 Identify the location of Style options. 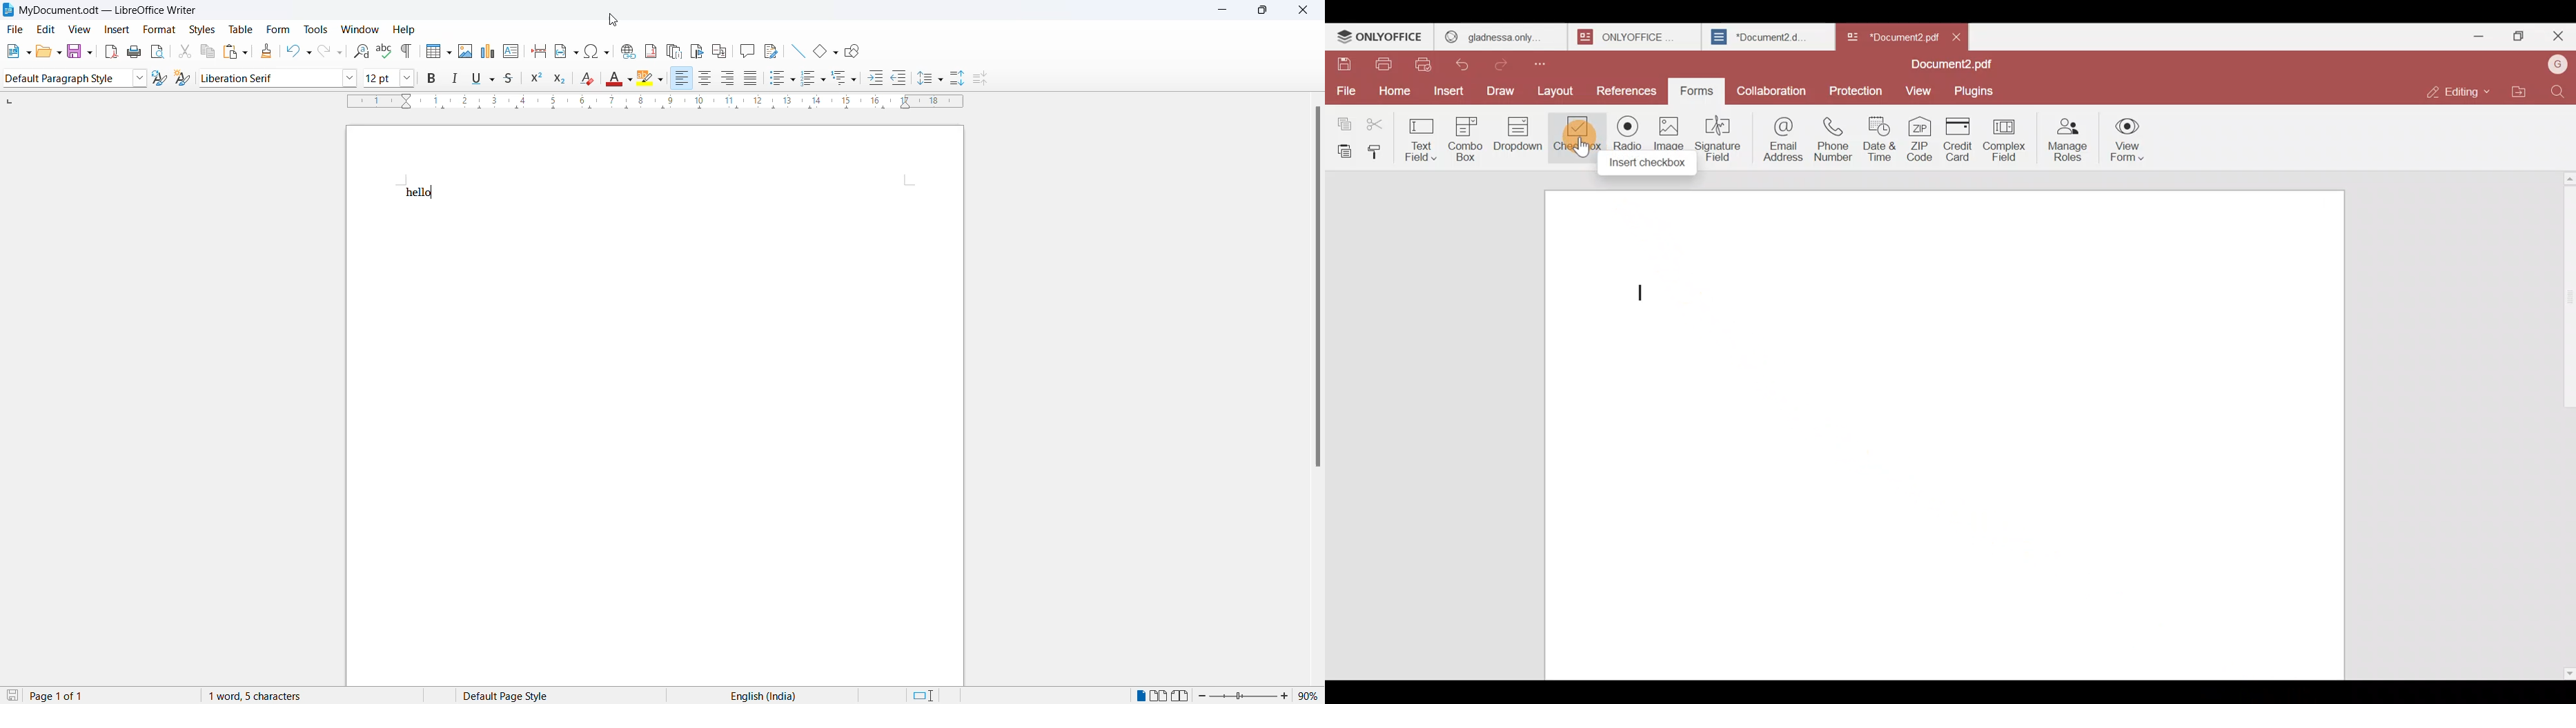
(139, 78).